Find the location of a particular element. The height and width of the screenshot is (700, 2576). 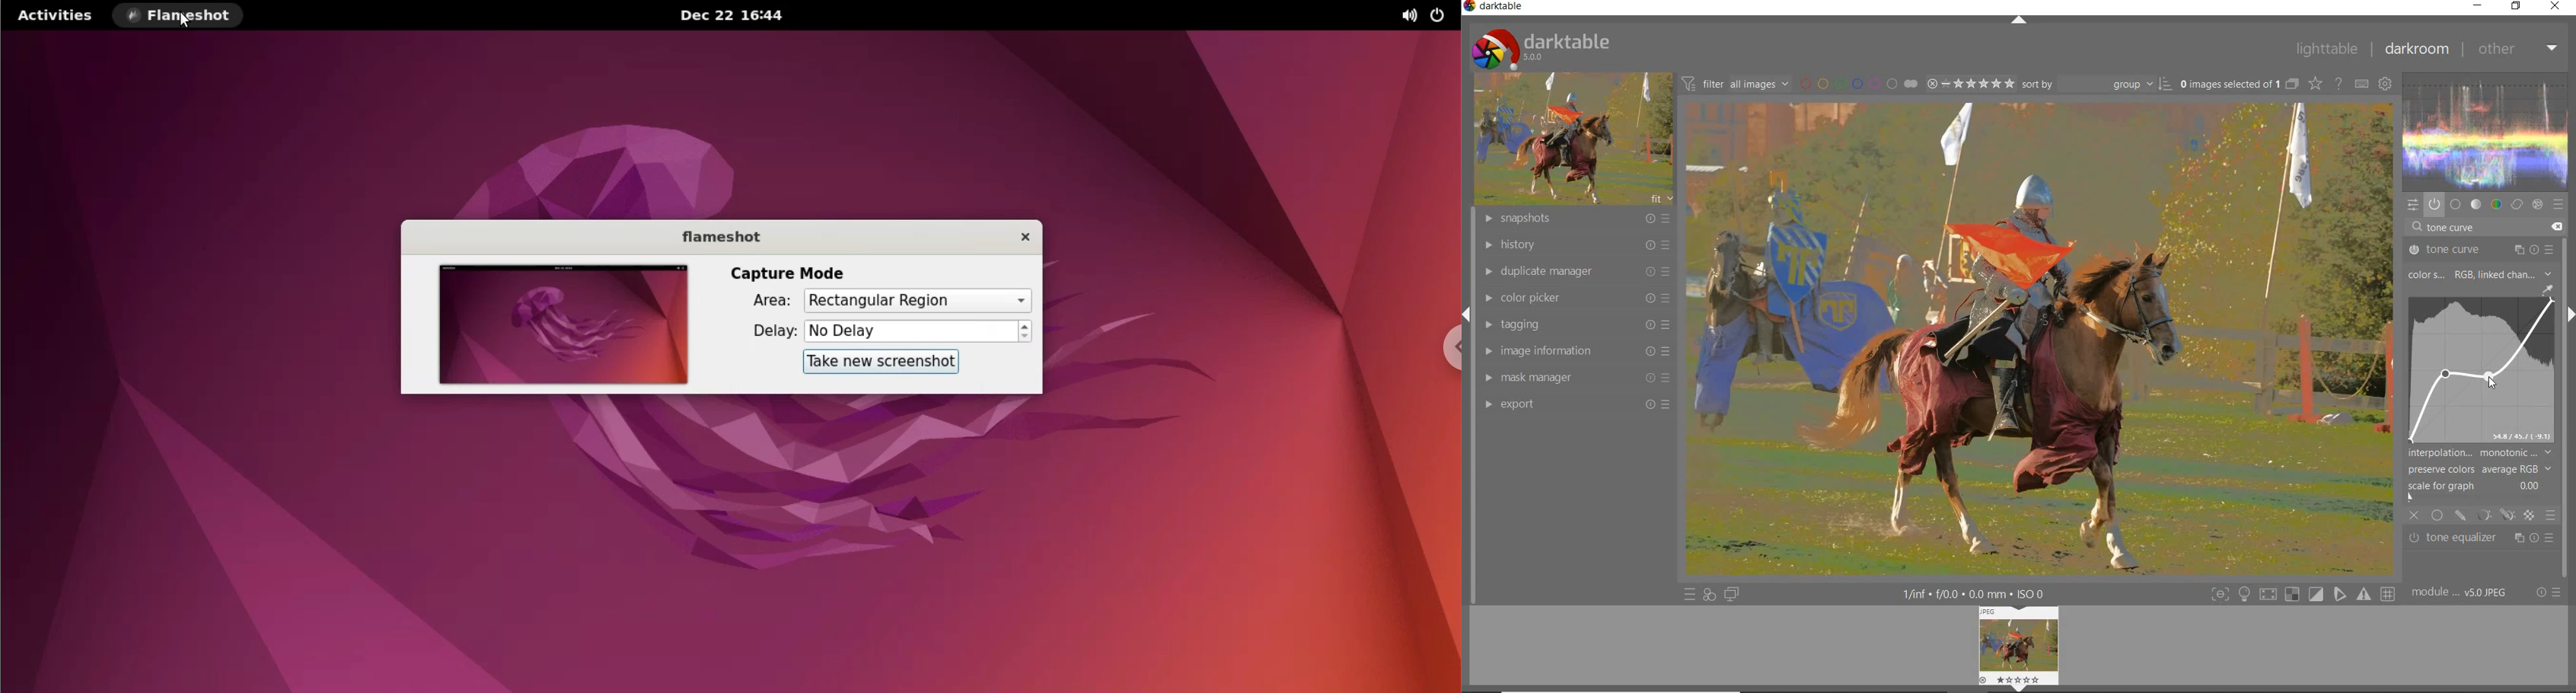

filter by image color label is located at coordinates (1857, 83).